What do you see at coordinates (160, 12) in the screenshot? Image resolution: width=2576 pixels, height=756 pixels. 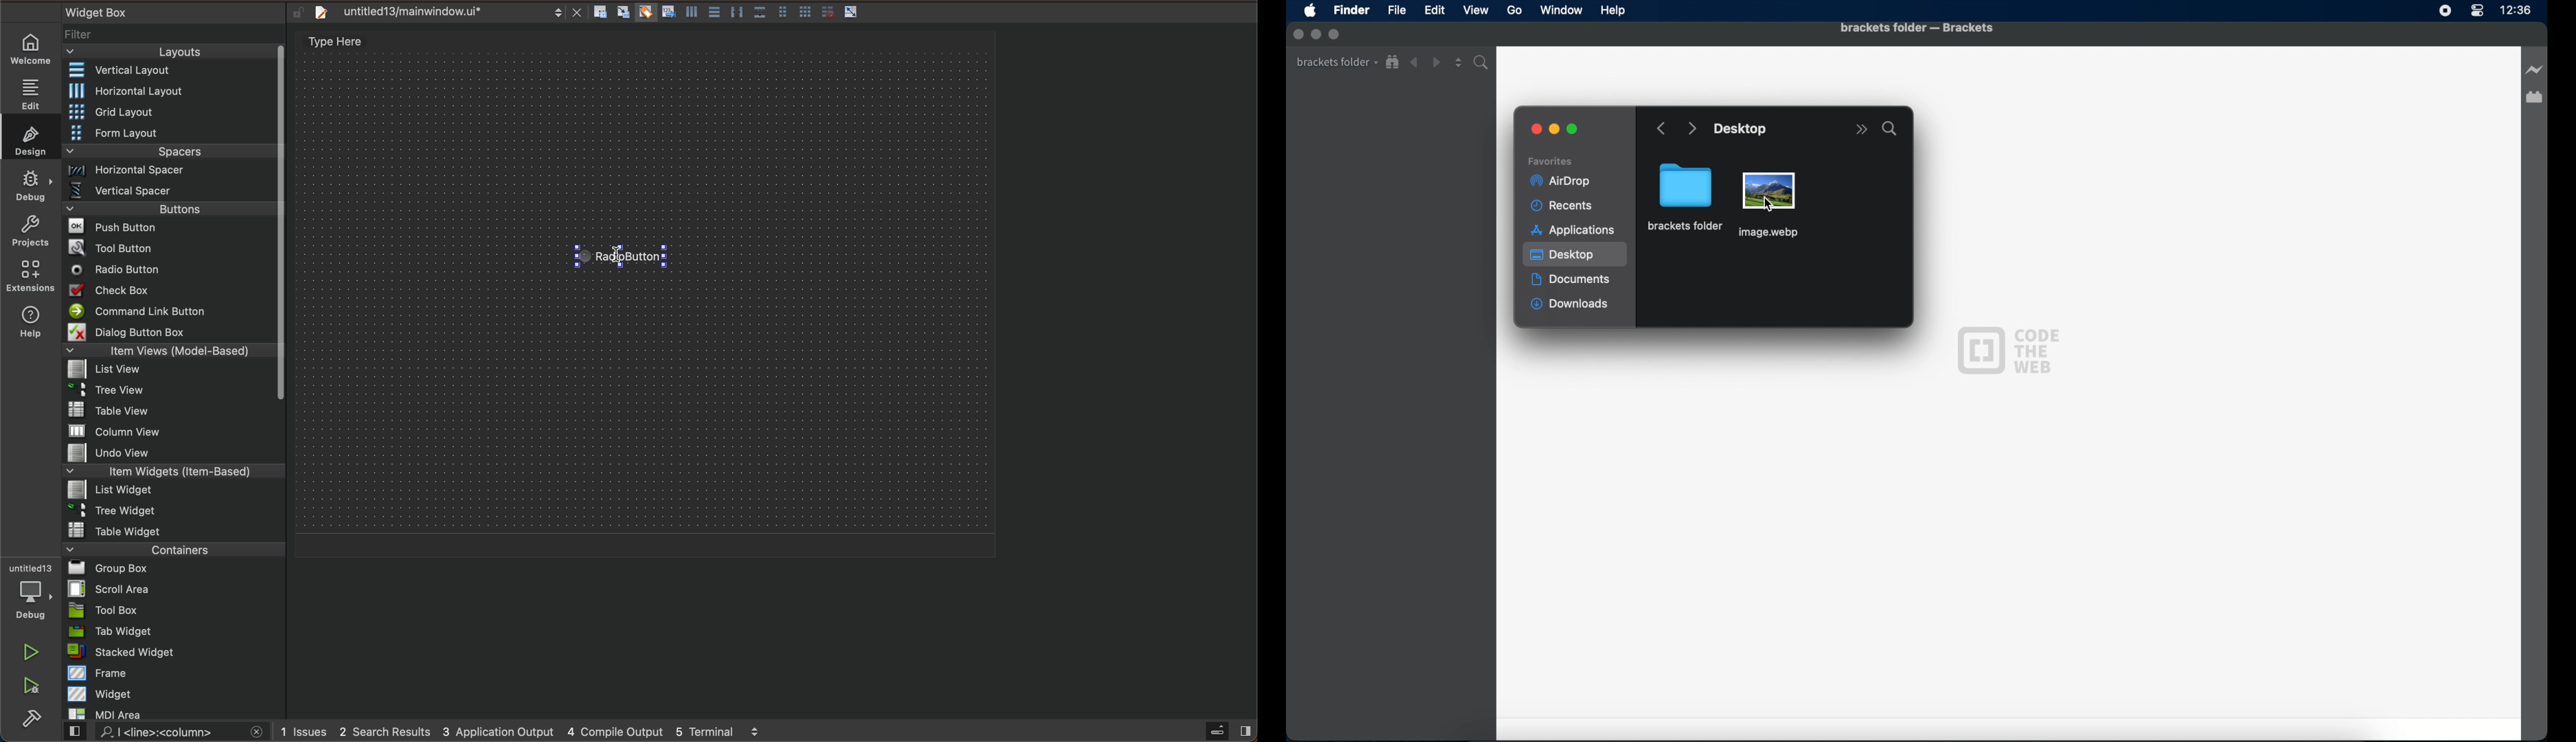 I see `widget box` at bounding box center [160, 12].